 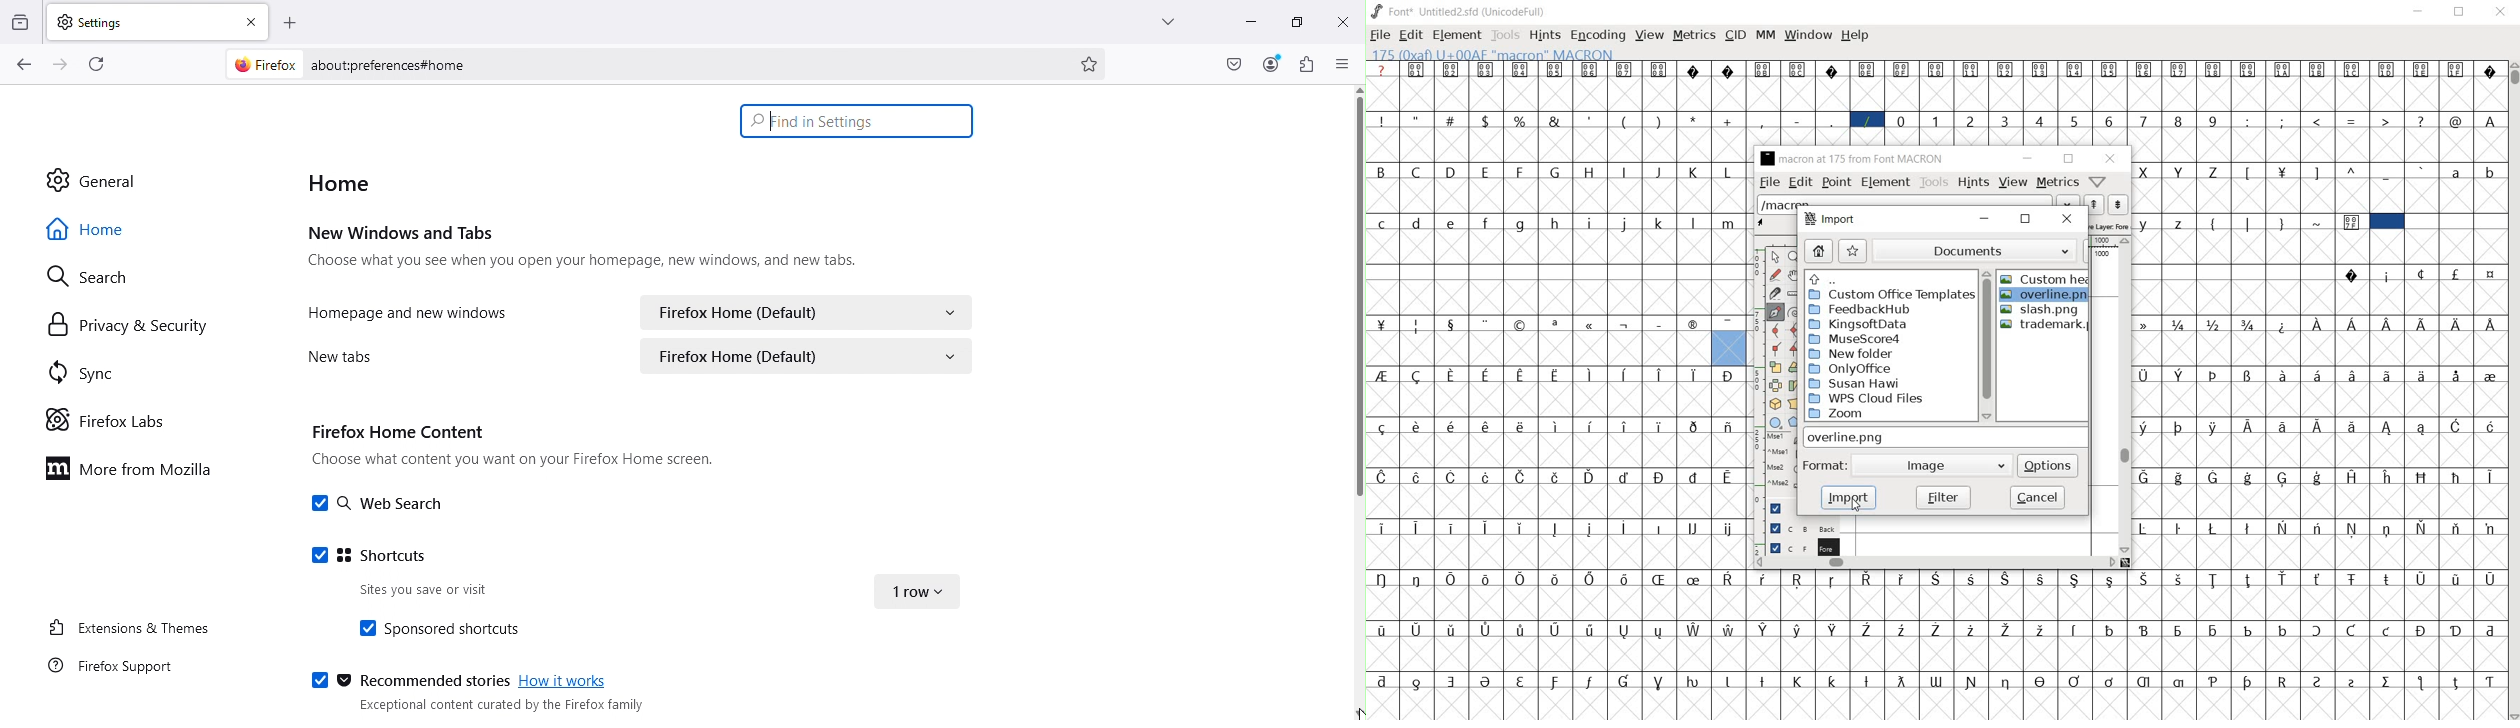 I want to click on Symbol, so click(x=1592, y=477).